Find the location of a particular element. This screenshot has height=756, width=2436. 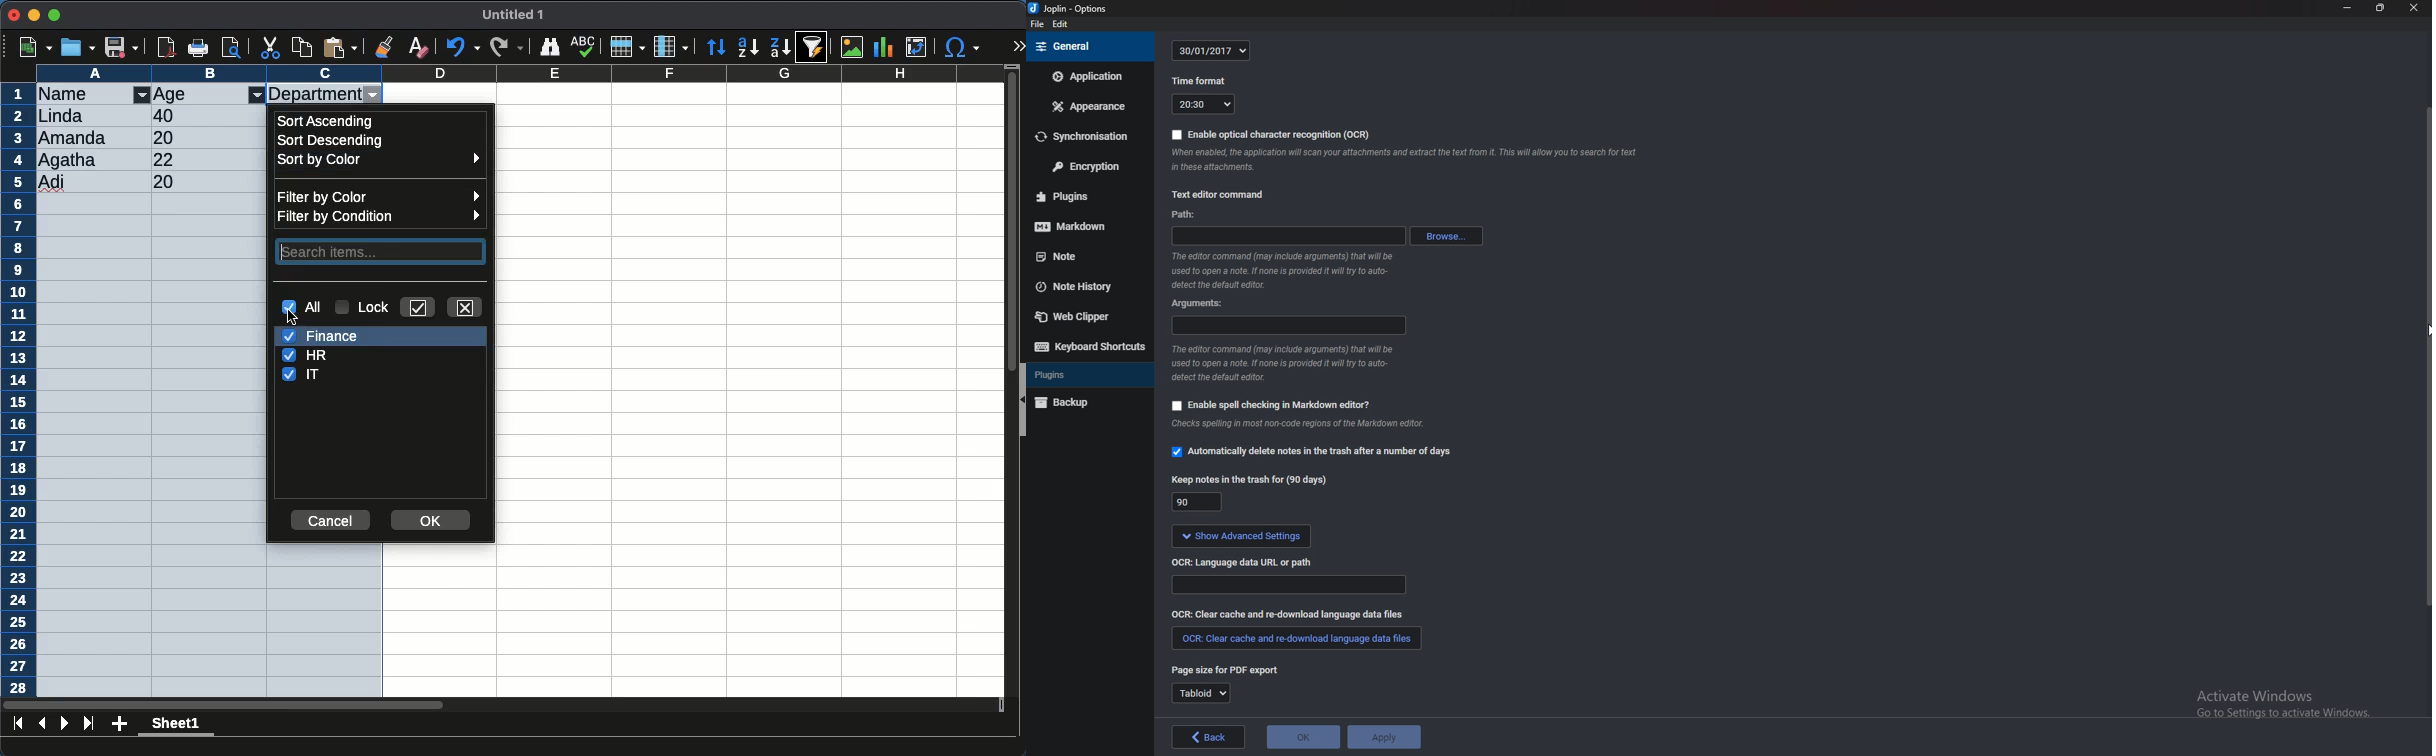

next page is located at coordinates (65, 723).